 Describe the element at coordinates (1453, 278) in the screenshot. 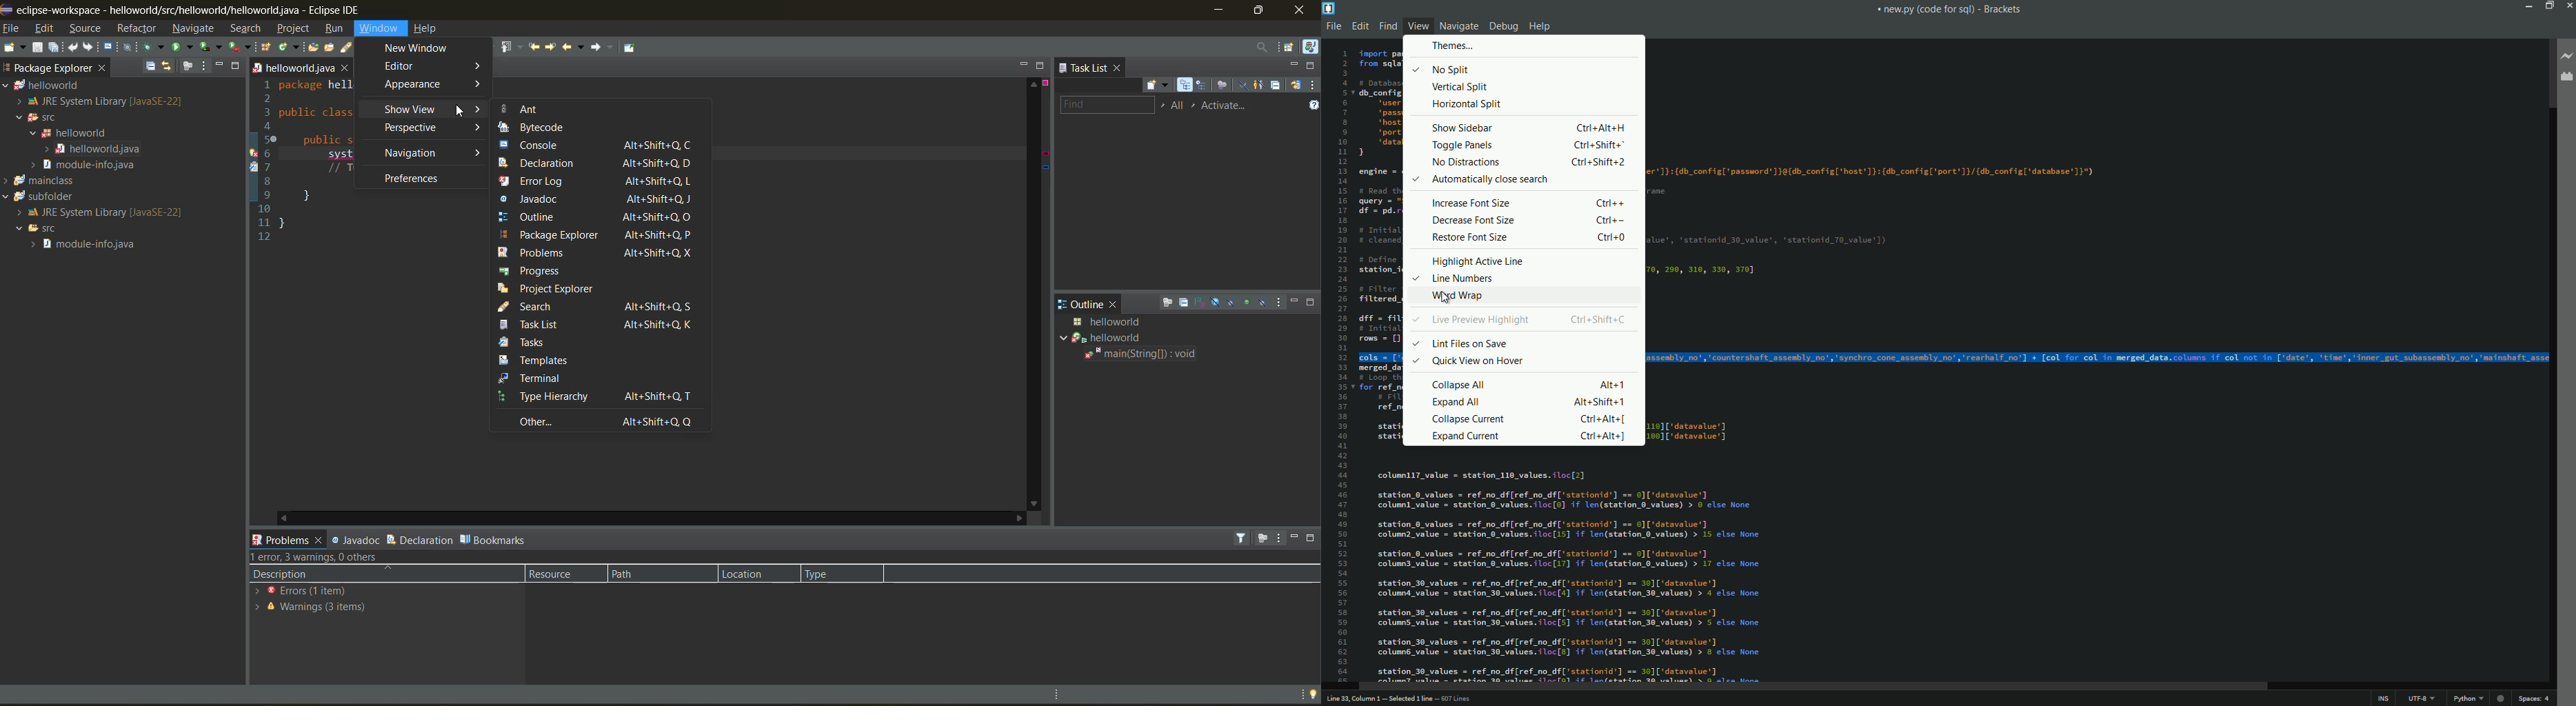

I see `line numbers` at that location.